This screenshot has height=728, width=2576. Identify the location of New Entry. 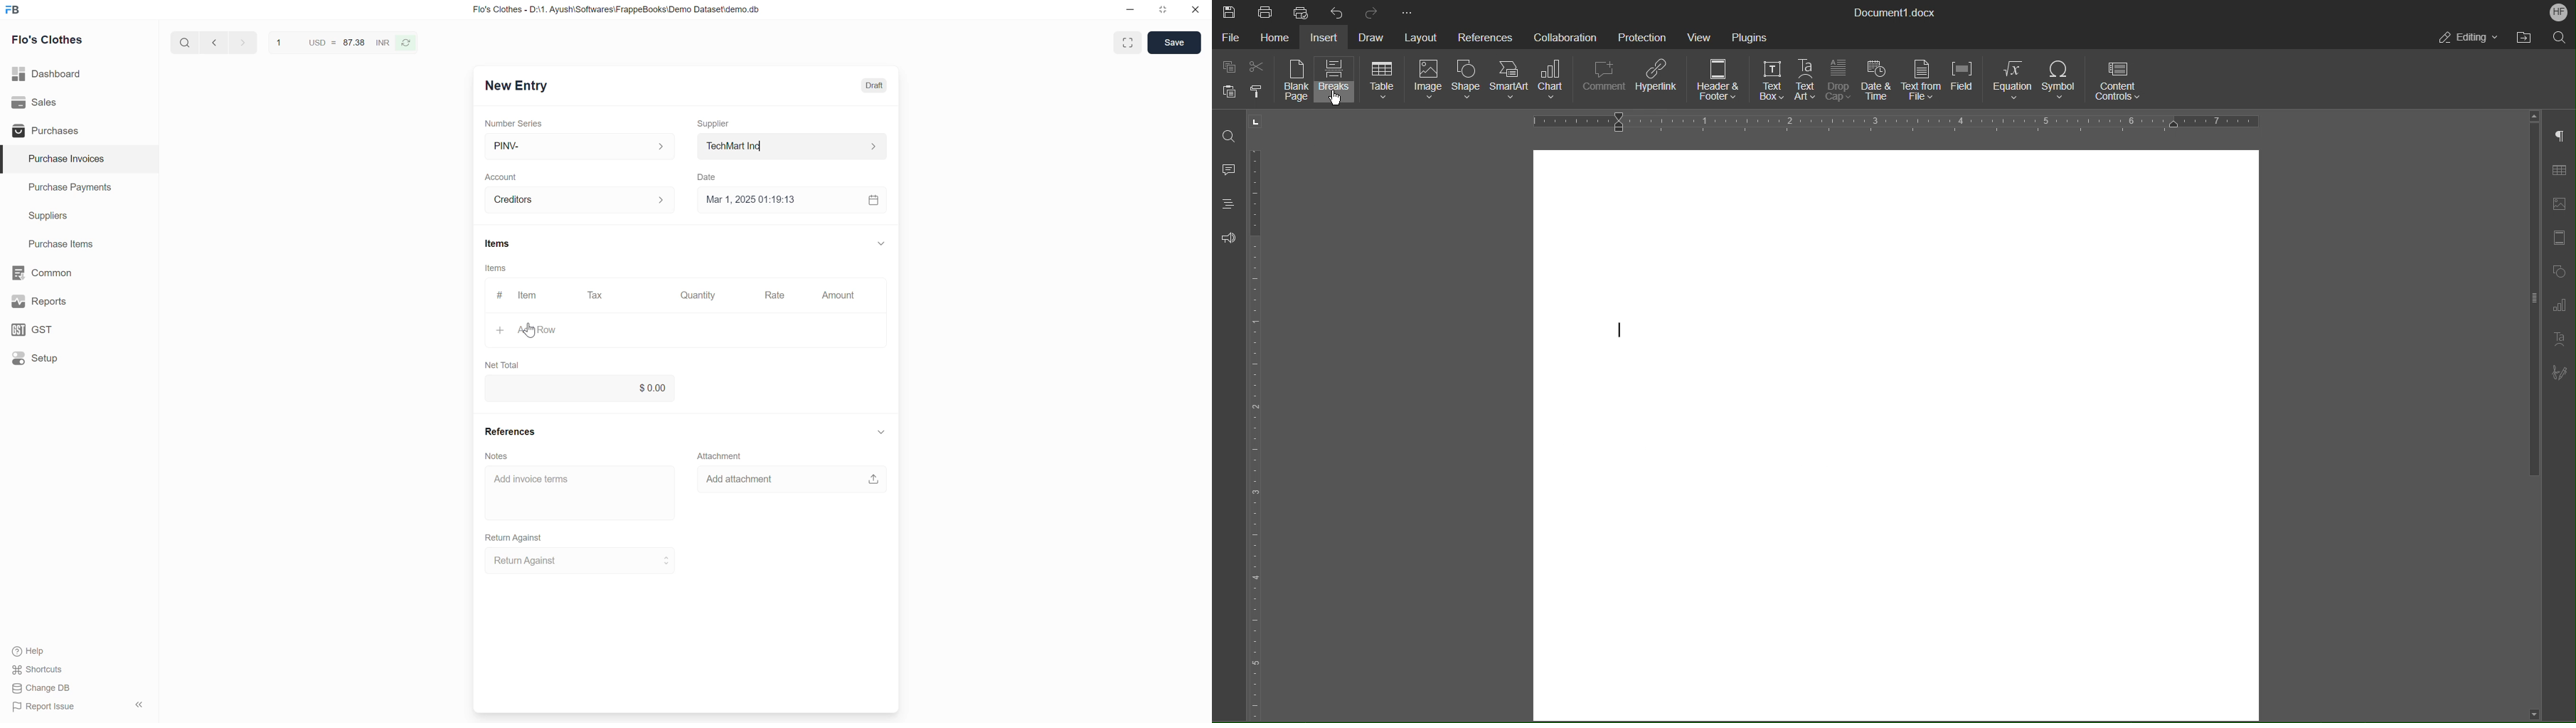
(515, 87).